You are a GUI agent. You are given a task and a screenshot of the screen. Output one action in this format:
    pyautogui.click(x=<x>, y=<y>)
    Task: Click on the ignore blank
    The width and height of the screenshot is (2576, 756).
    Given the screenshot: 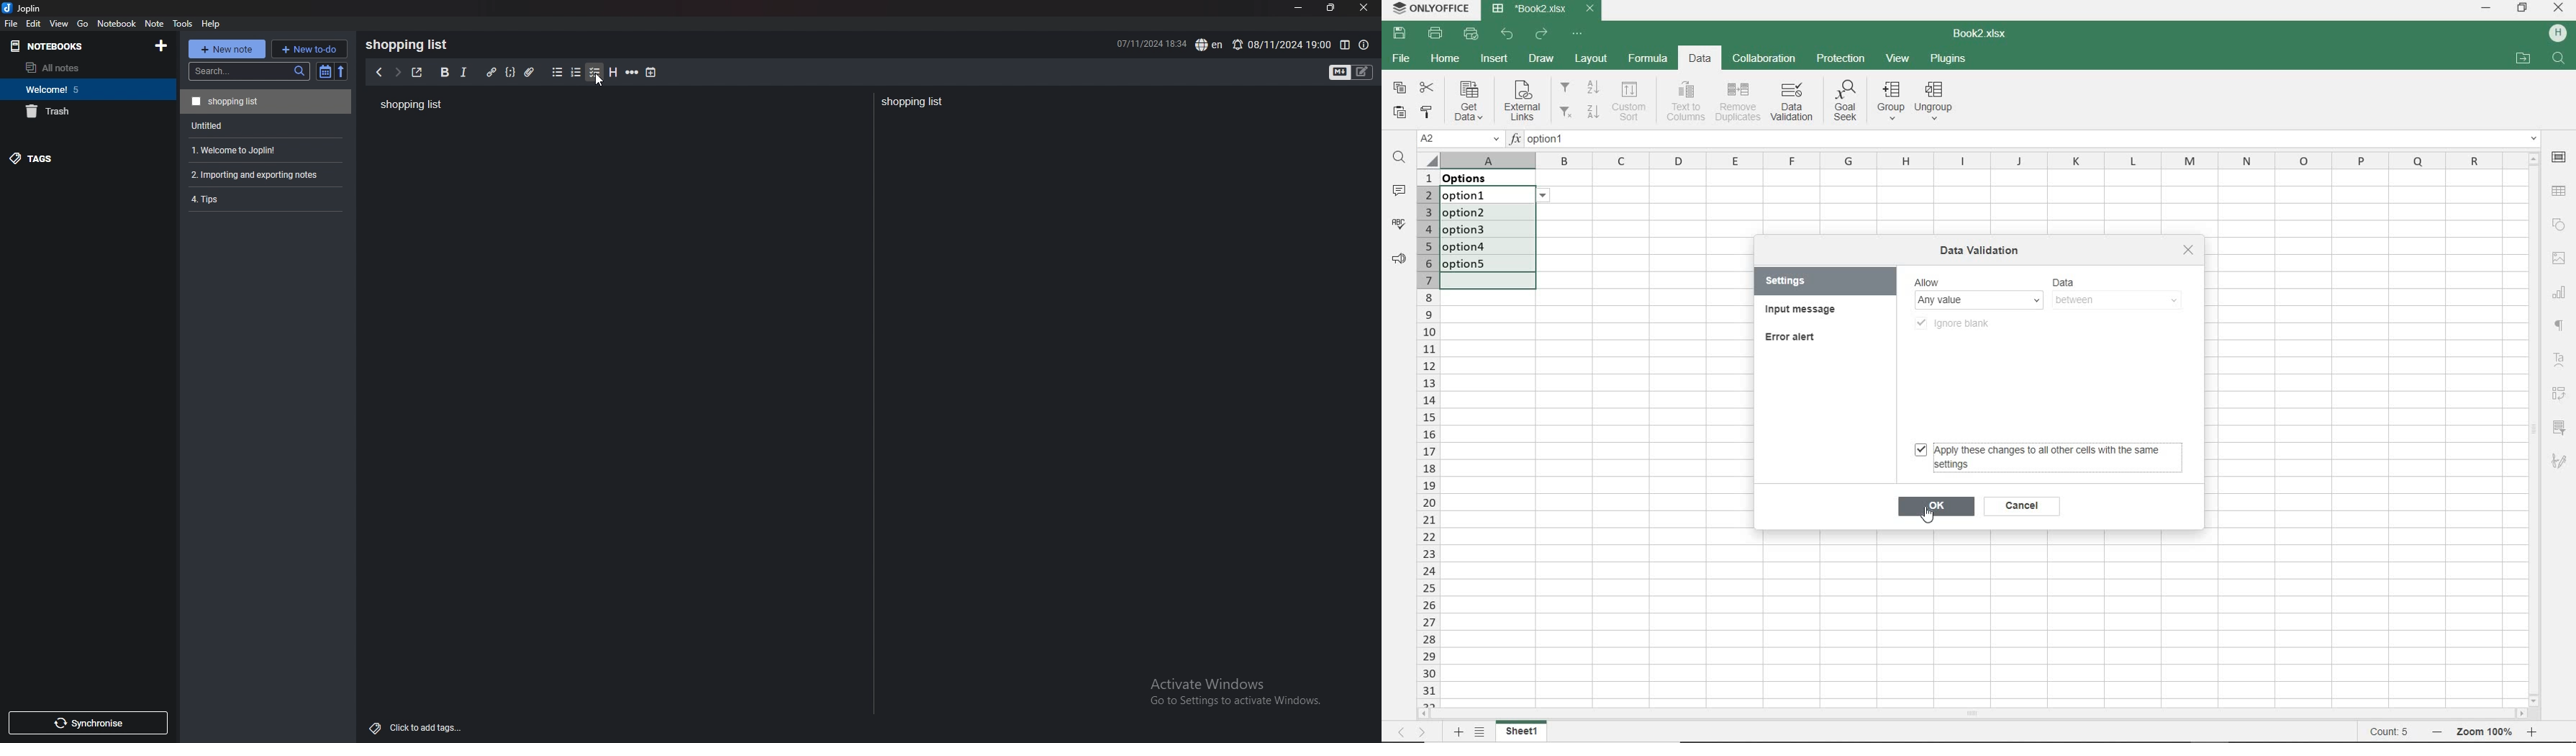 What is the action you would take?
    pyautogui.click(x=1958, y=322)
    